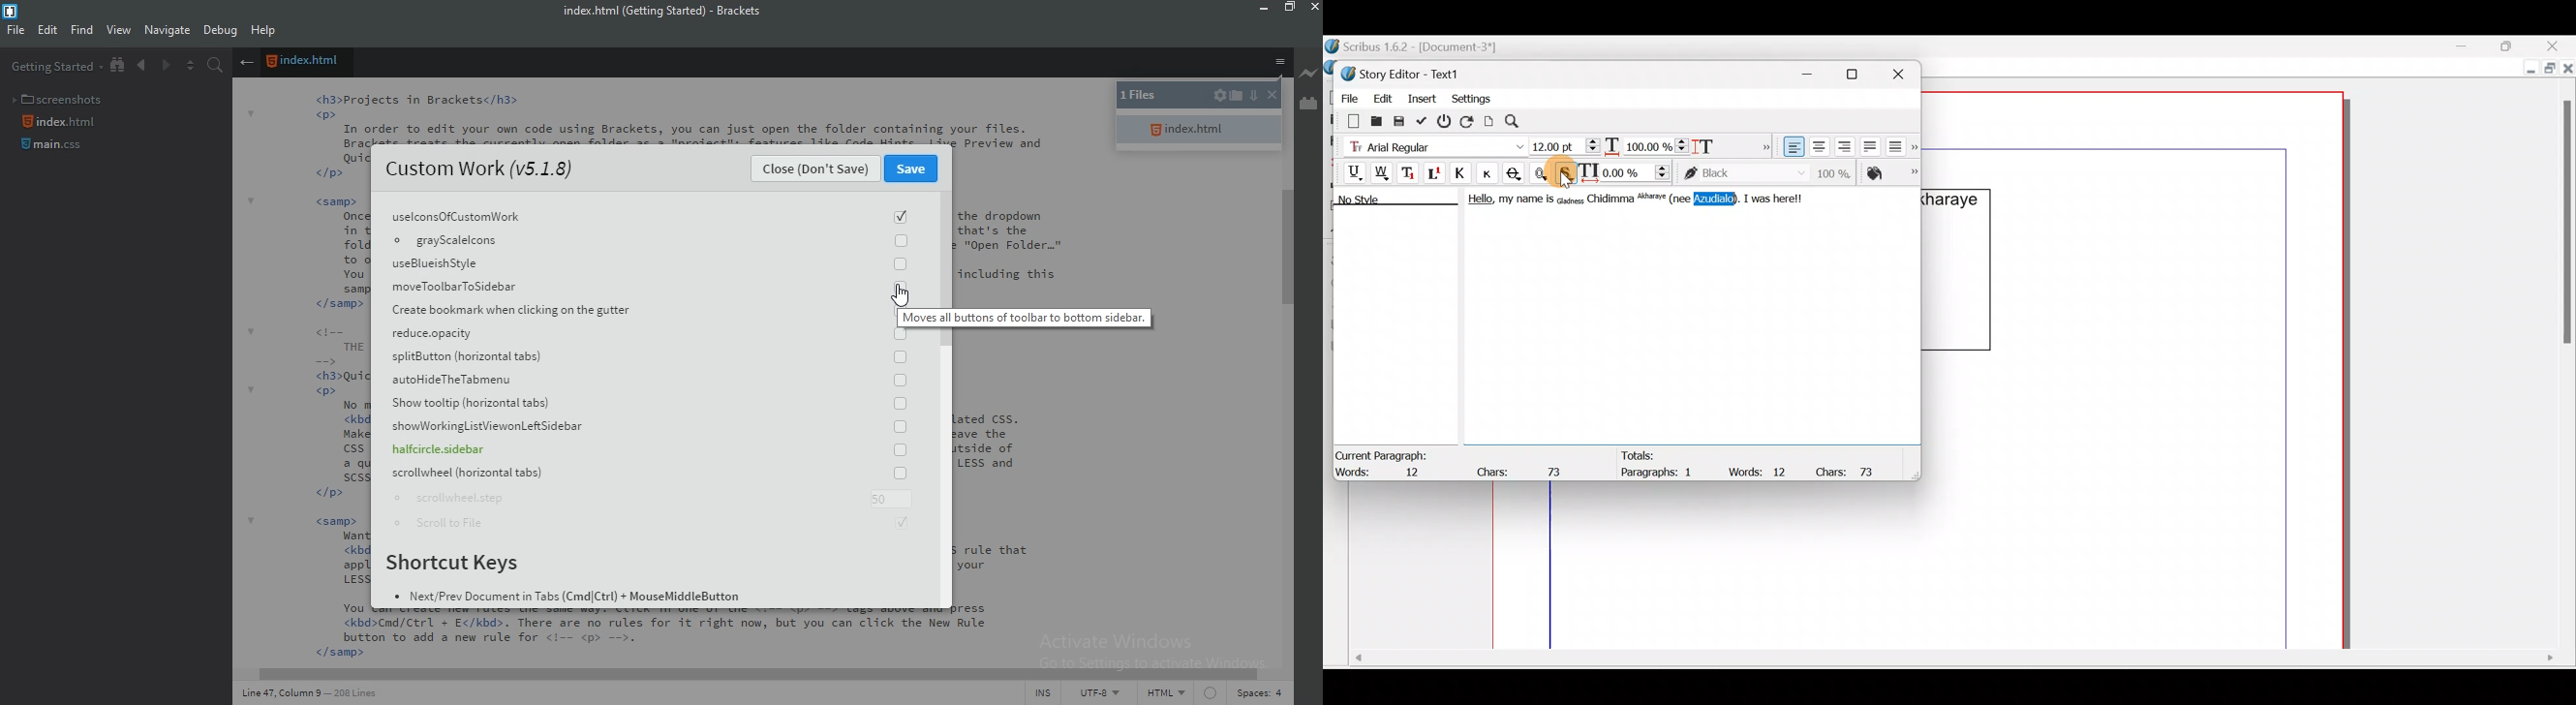 The height and width of the screenshot is (728, 2576). I want to click on Minimize, so click(2528, 70).